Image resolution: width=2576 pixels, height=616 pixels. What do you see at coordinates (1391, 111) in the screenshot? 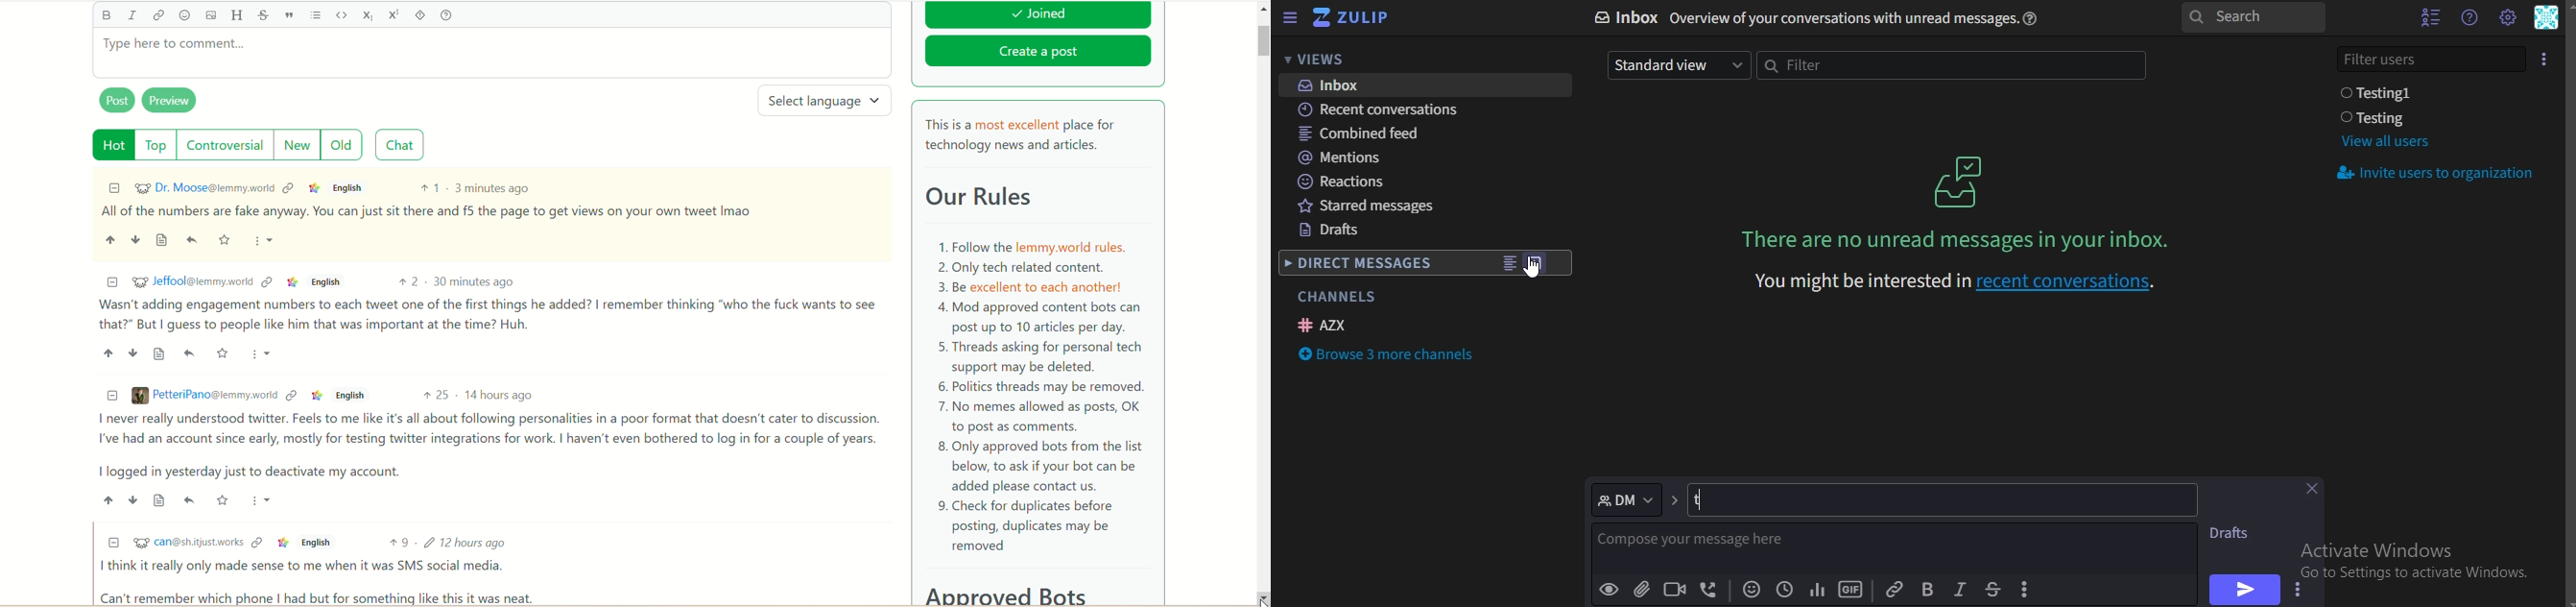
I see `recent conversations` at bounding box center [1391, 111].